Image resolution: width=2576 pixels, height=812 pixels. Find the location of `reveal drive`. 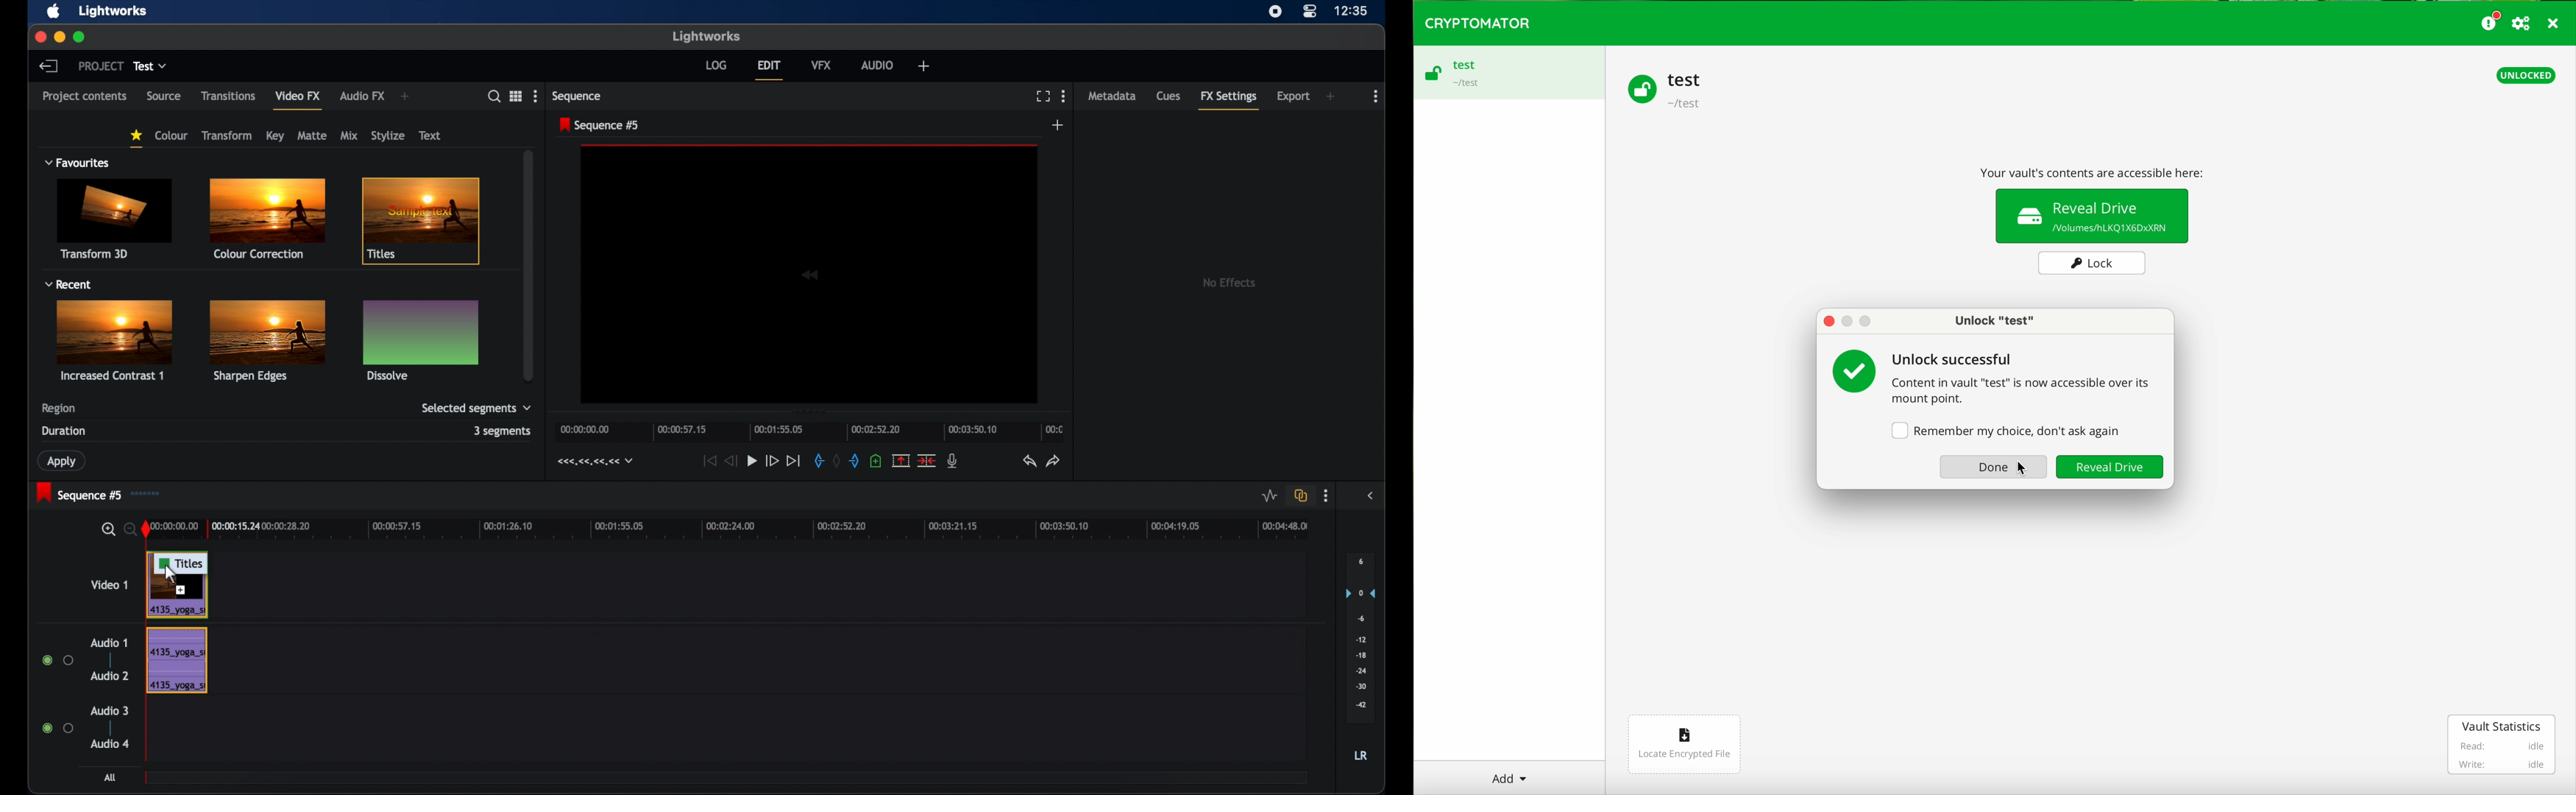

reveal drive is located at coordinates (2093, 215).